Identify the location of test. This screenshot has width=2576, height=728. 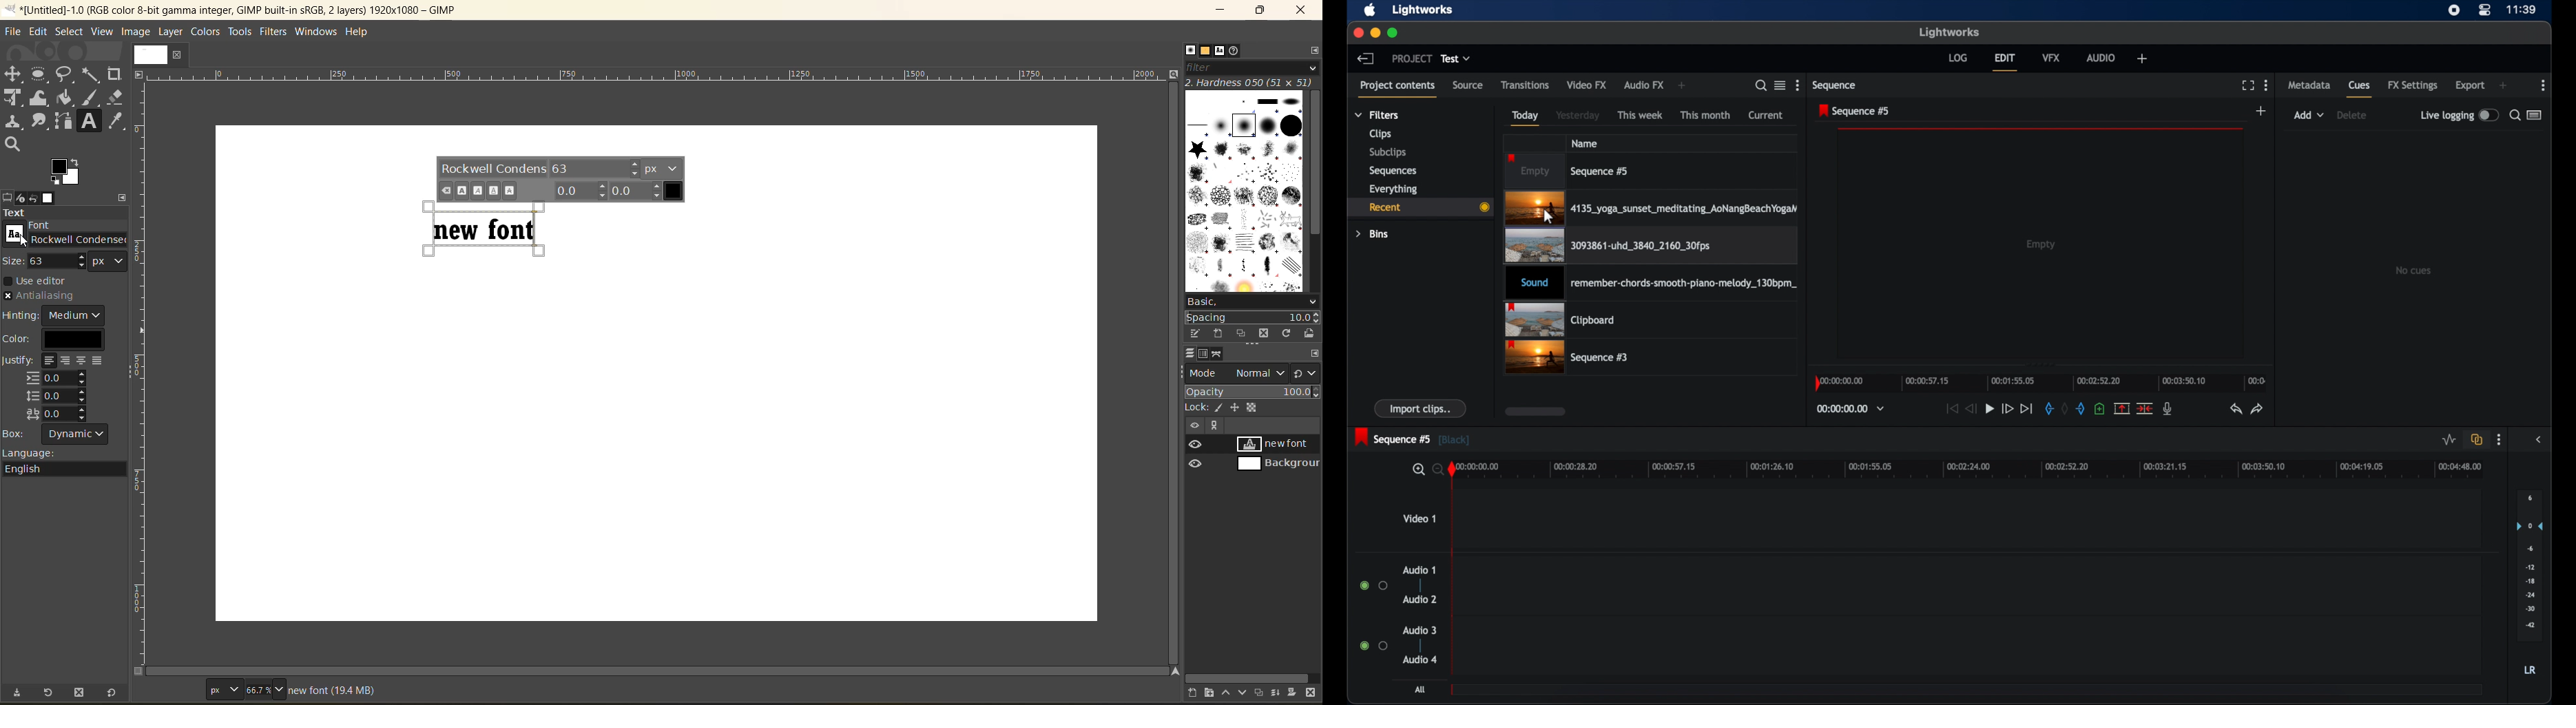
(1456, 58).